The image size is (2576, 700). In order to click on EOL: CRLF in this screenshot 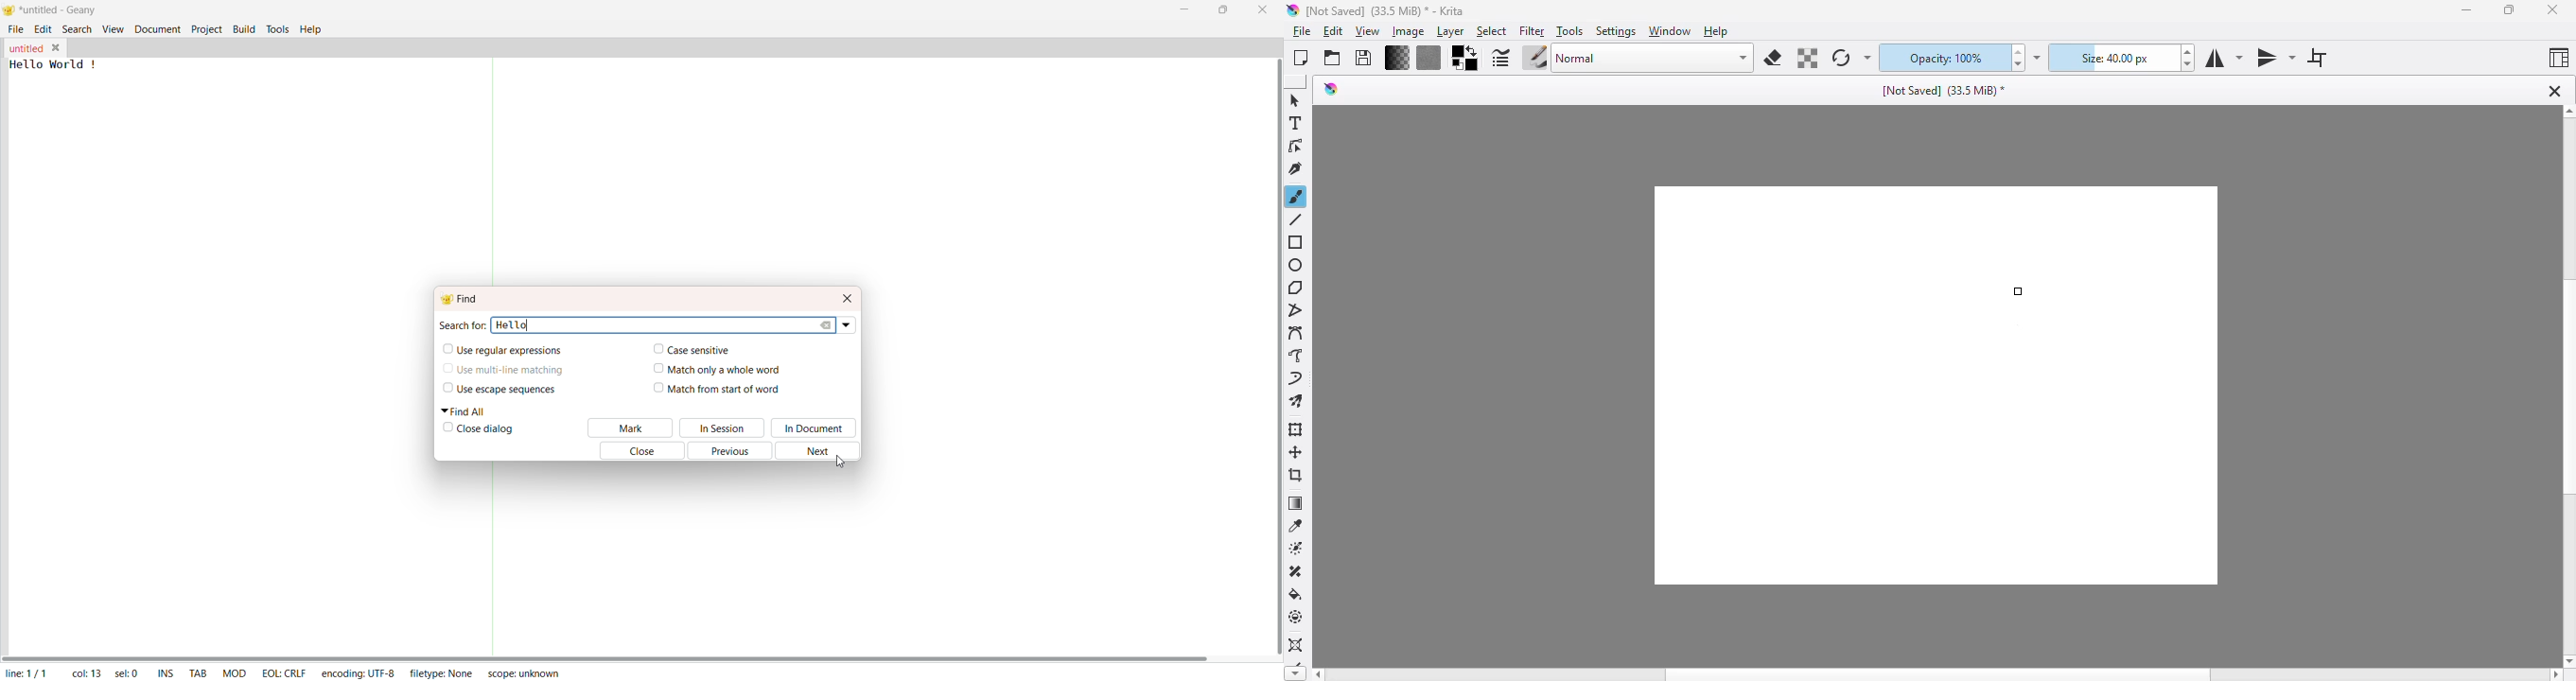, I will do `click(285, 672)`.